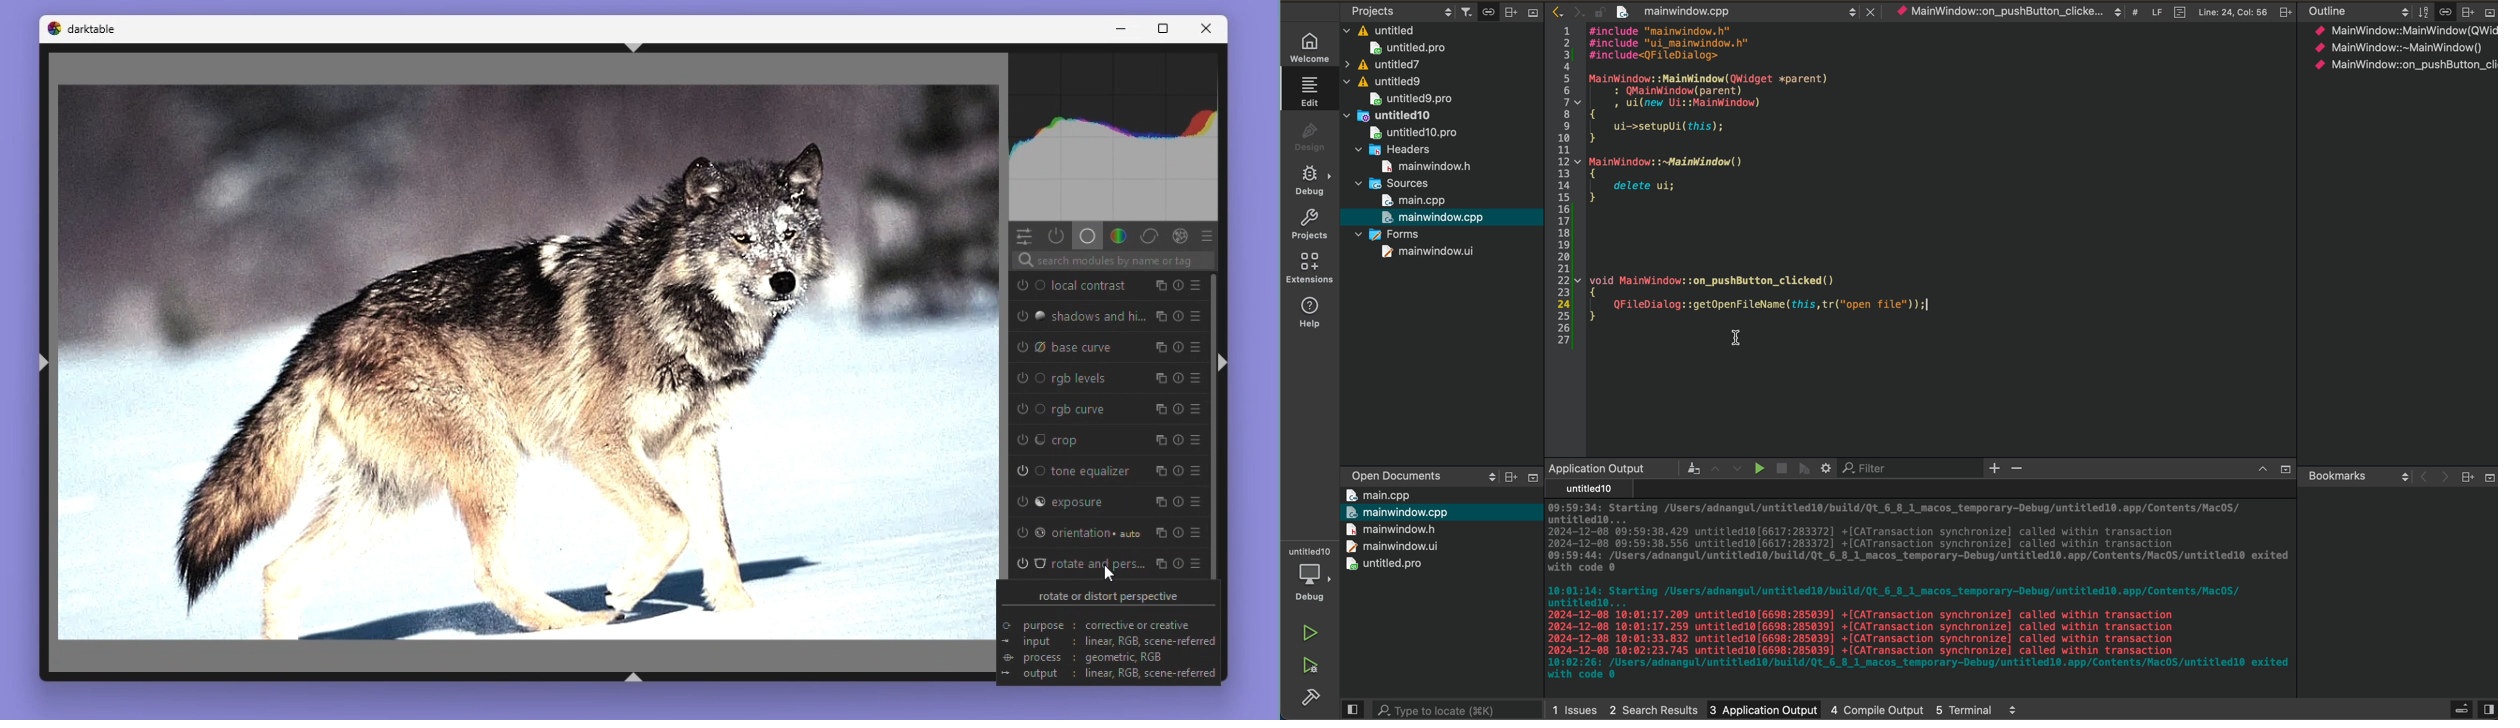  What do you see at coordinates (633, 674) in the screenshot?
I see `Shift + ctrl + b` at bounding box center [633, 674].